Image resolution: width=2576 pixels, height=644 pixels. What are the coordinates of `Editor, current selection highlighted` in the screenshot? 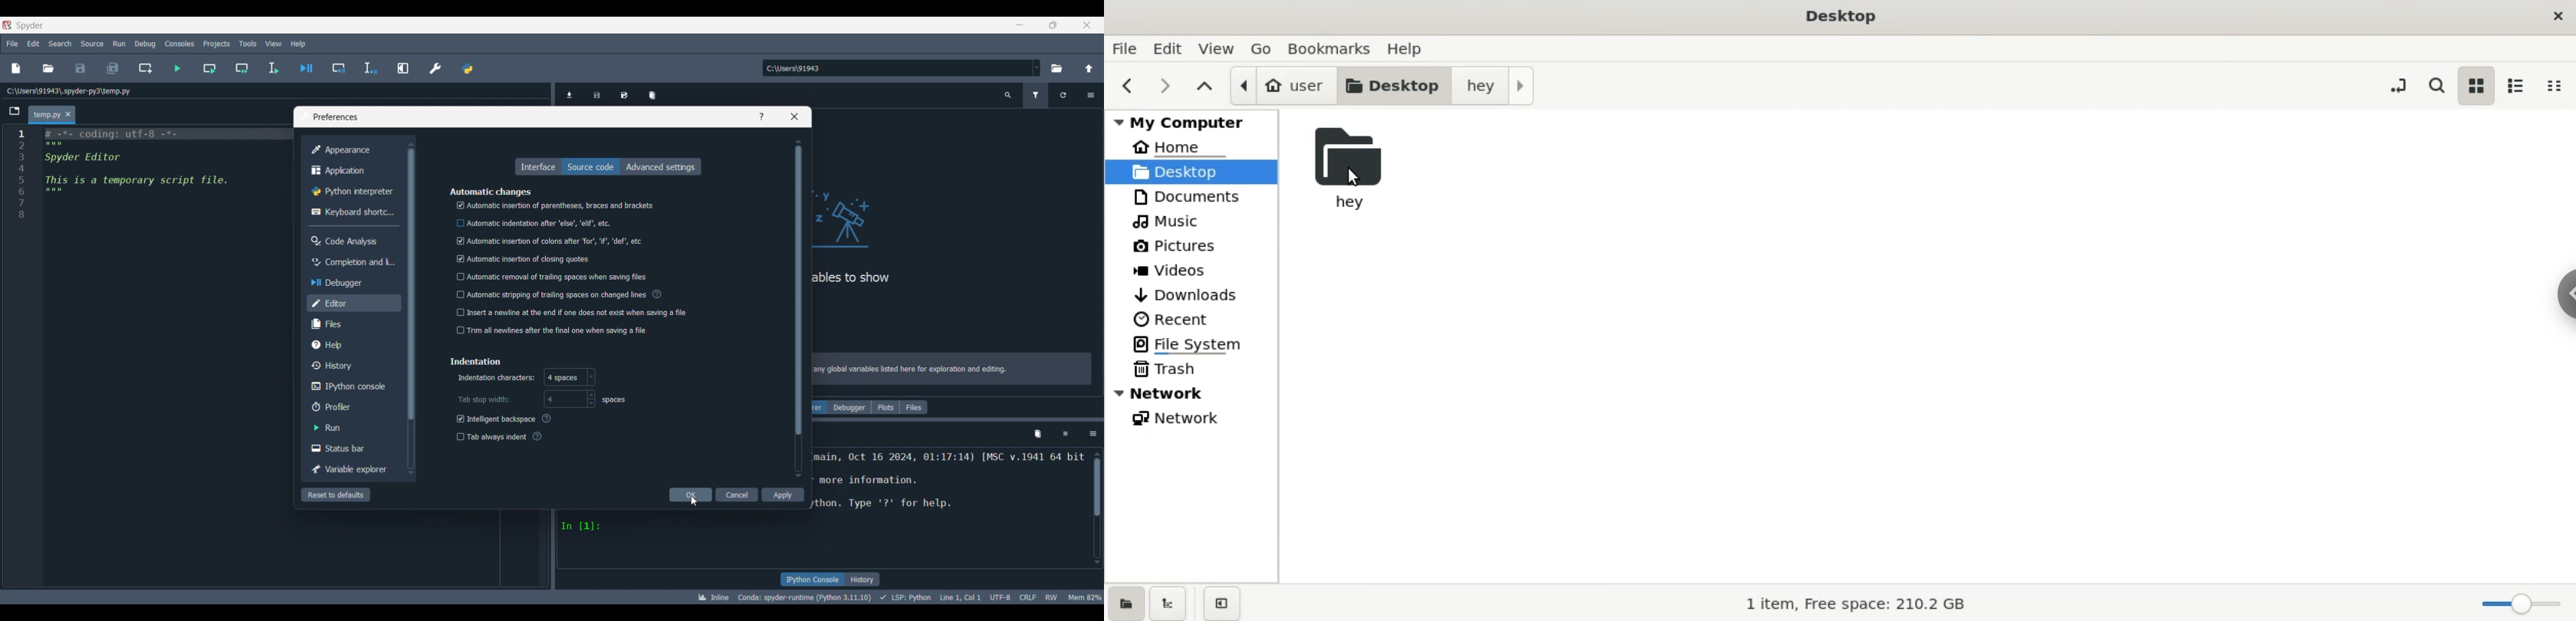 It's located at (354, 303).